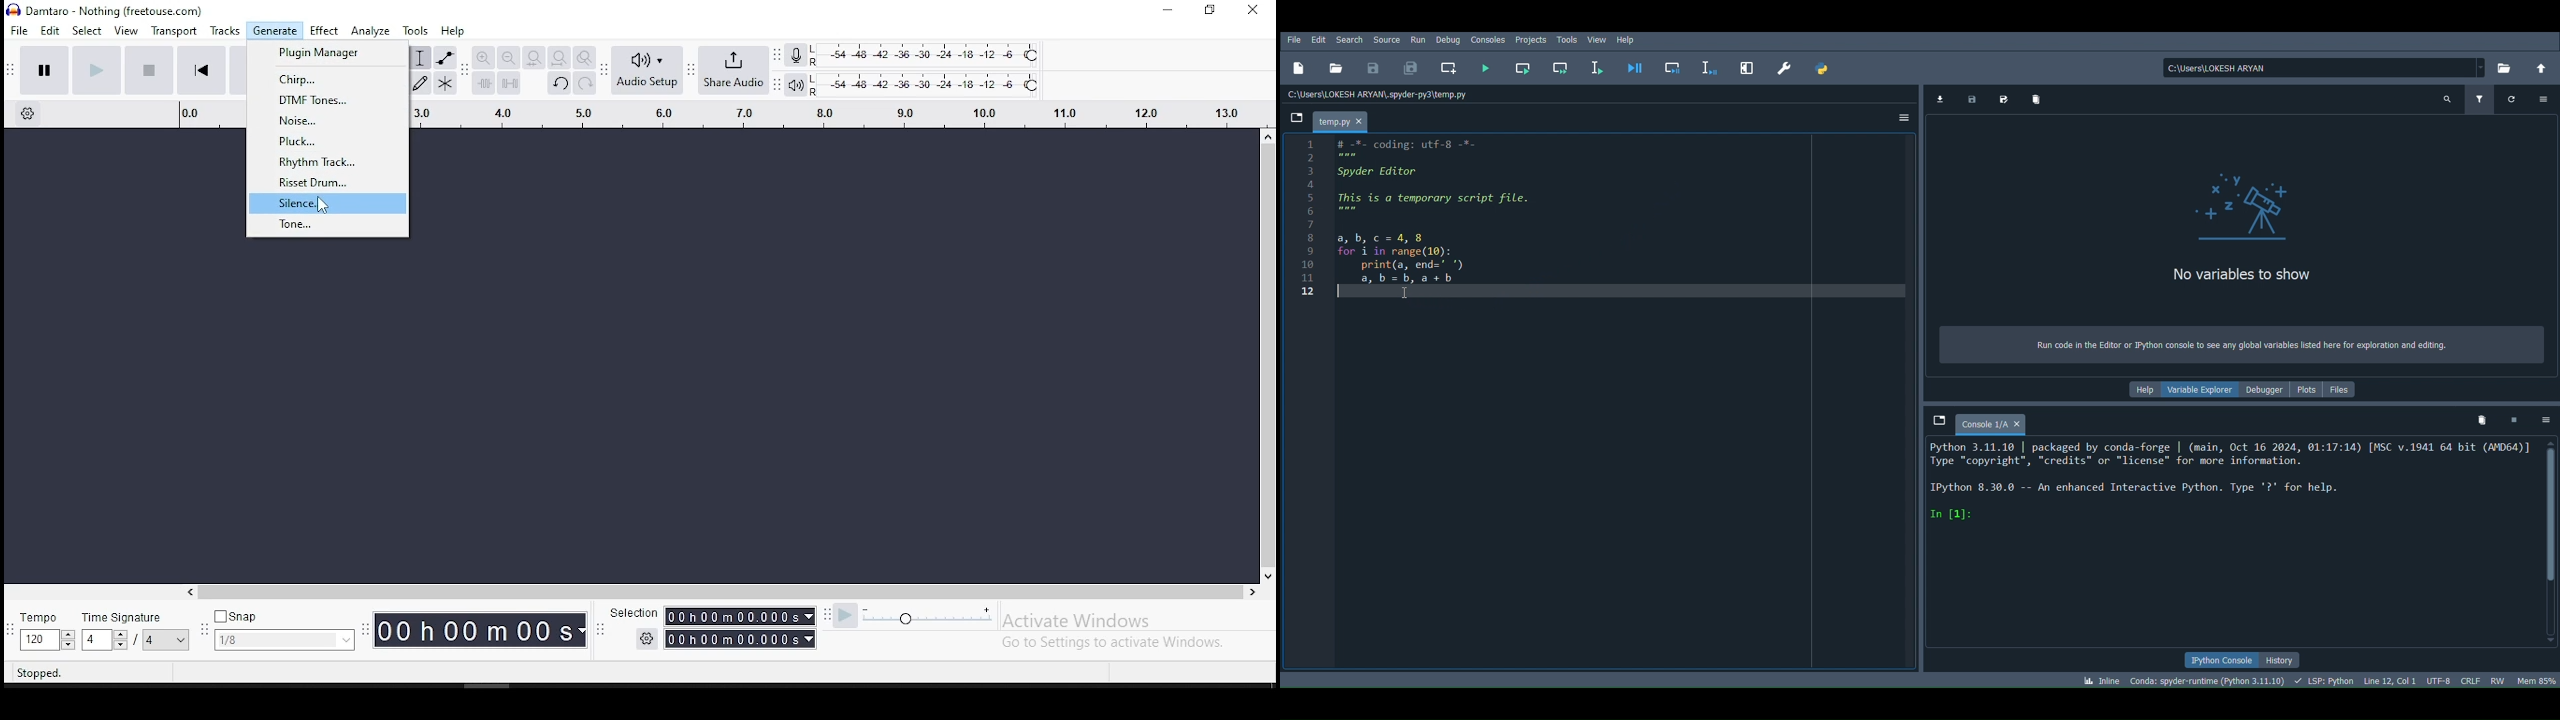 The height and width of the screenshot is (728, 2576). Describe the element at coordinates (1941, 97) in the screenshot. I see `Import data` at that location.